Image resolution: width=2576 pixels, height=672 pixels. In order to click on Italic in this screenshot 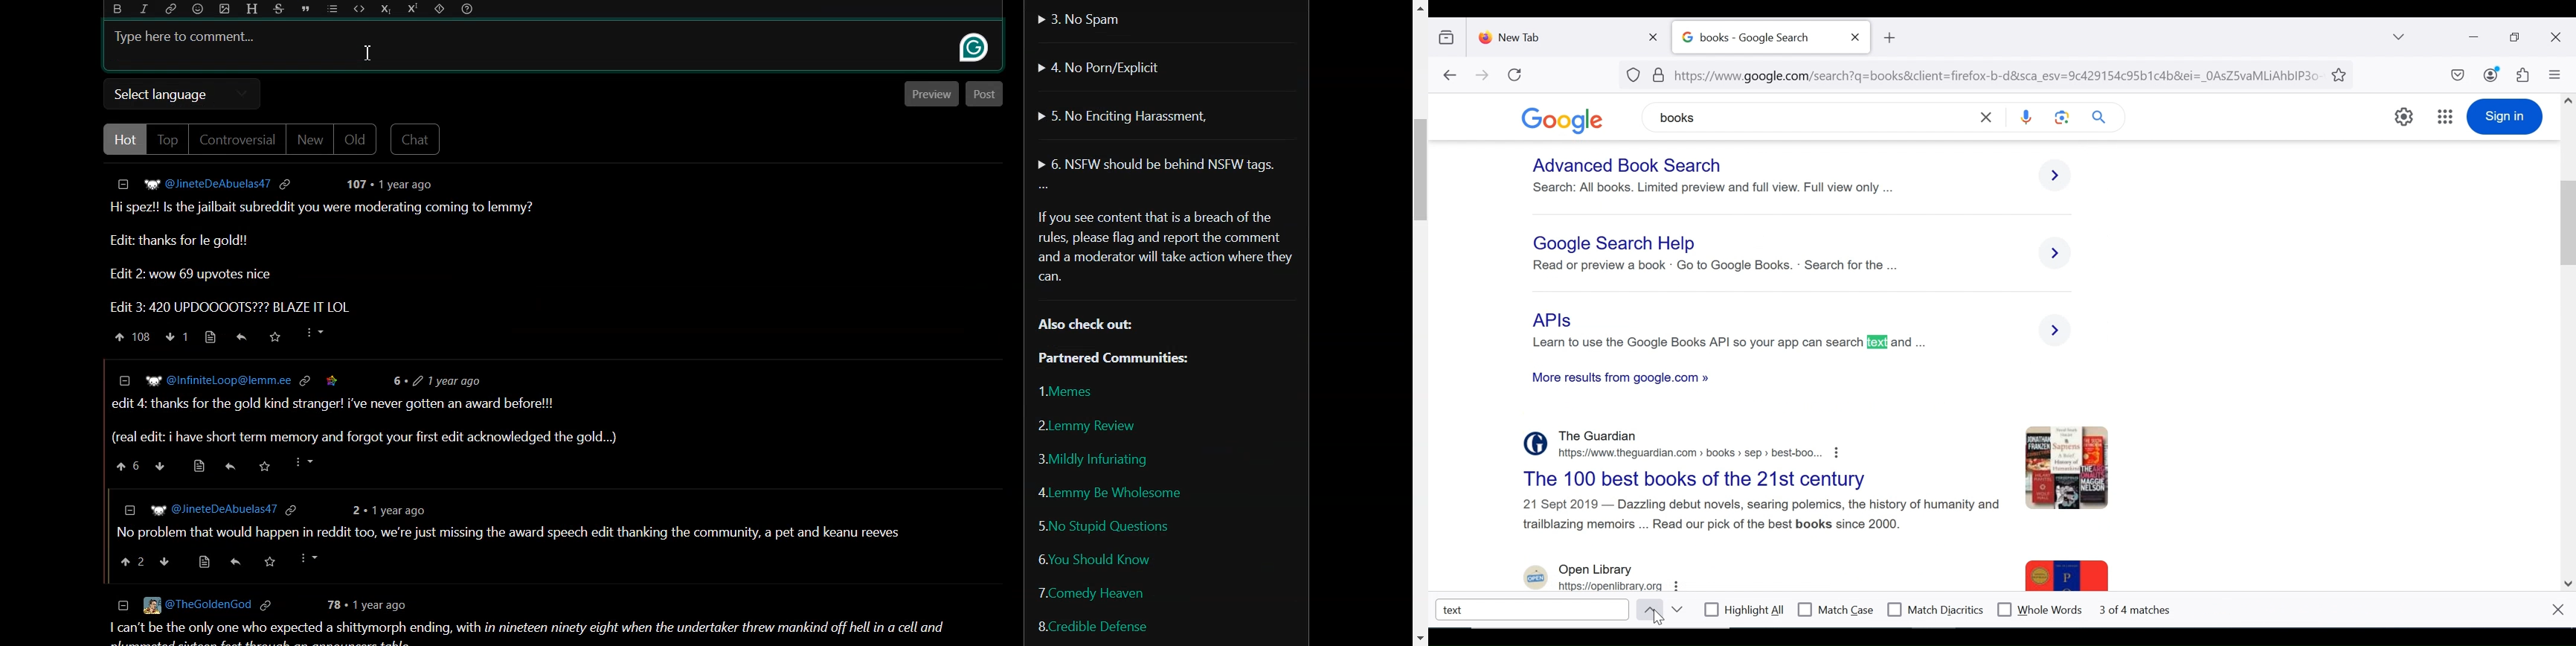, I will do `click(144, 9)`.